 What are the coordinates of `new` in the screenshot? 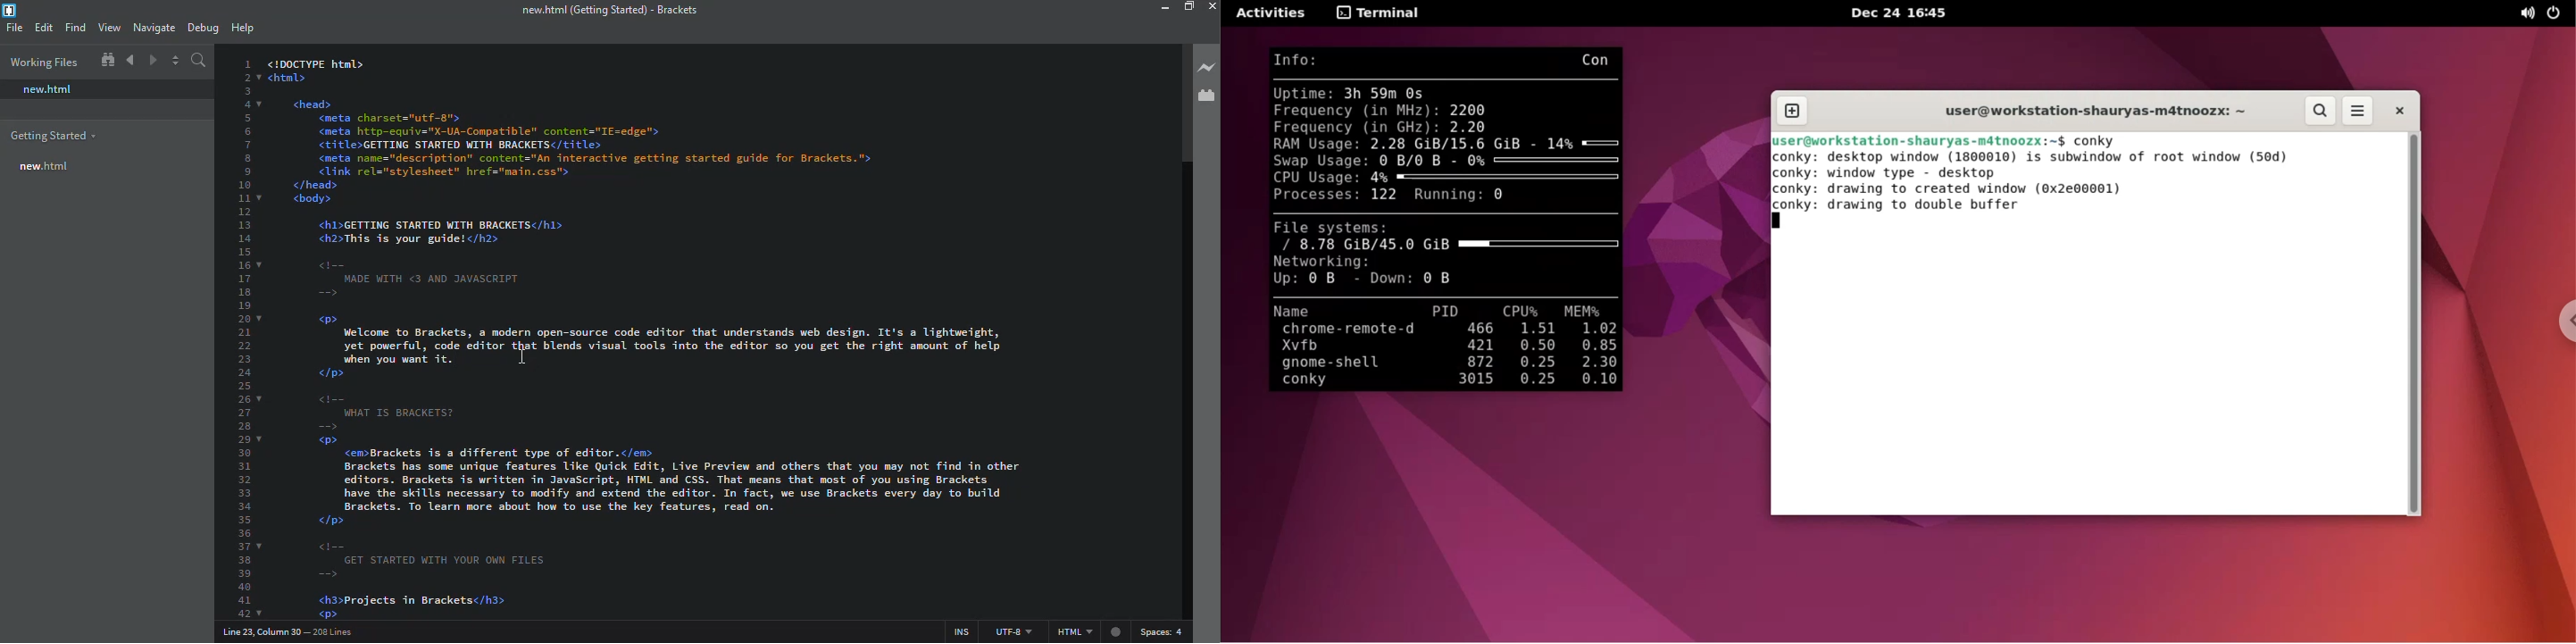 It's located at (46, 168).